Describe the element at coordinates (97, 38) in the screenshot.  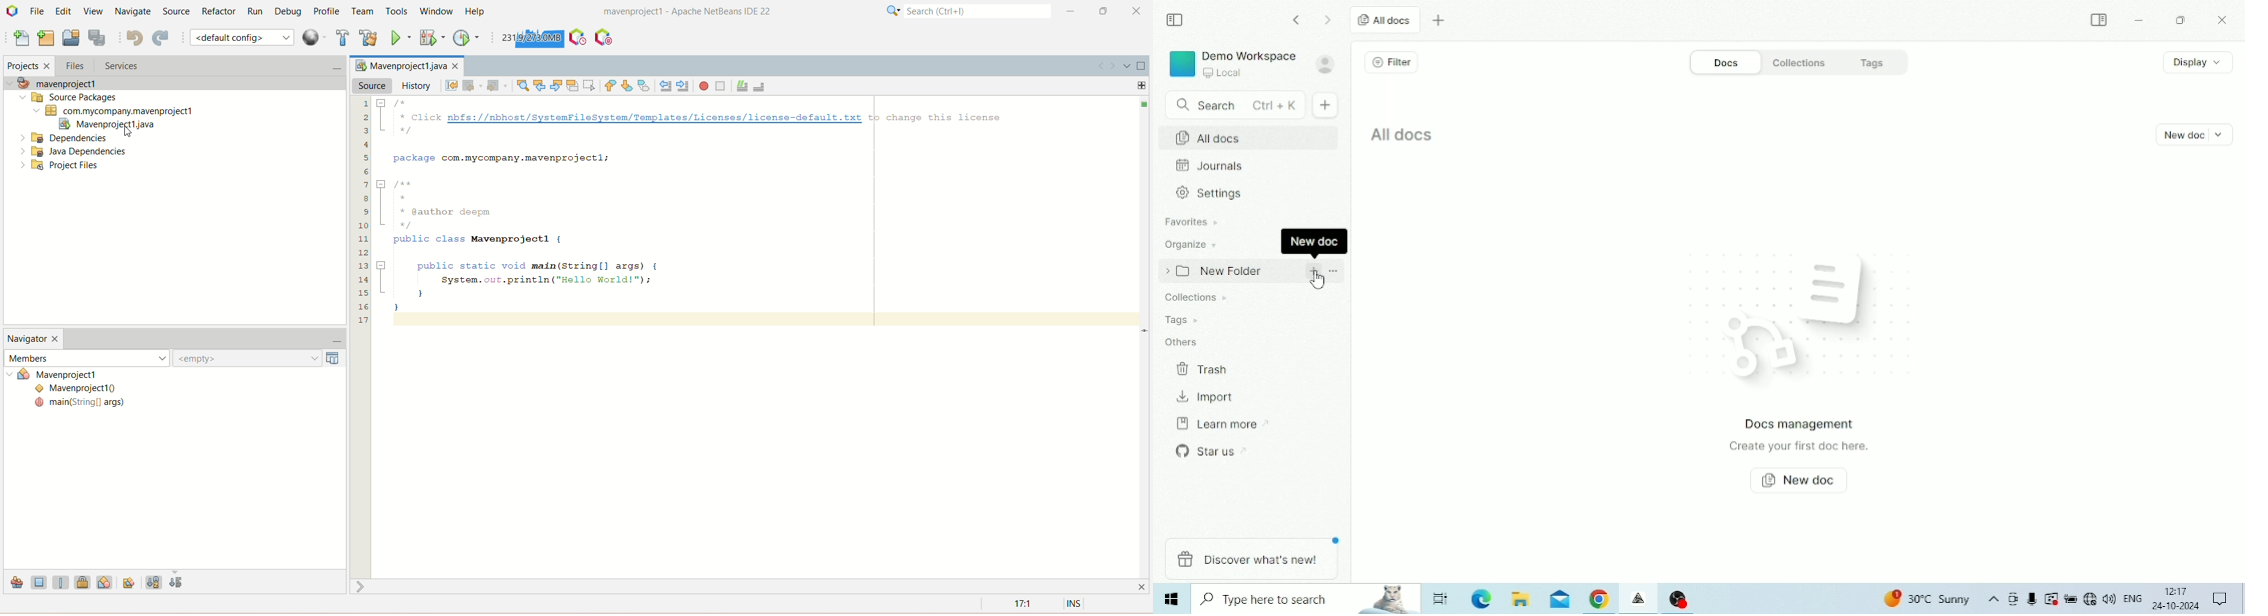
I see `save all` at that location.